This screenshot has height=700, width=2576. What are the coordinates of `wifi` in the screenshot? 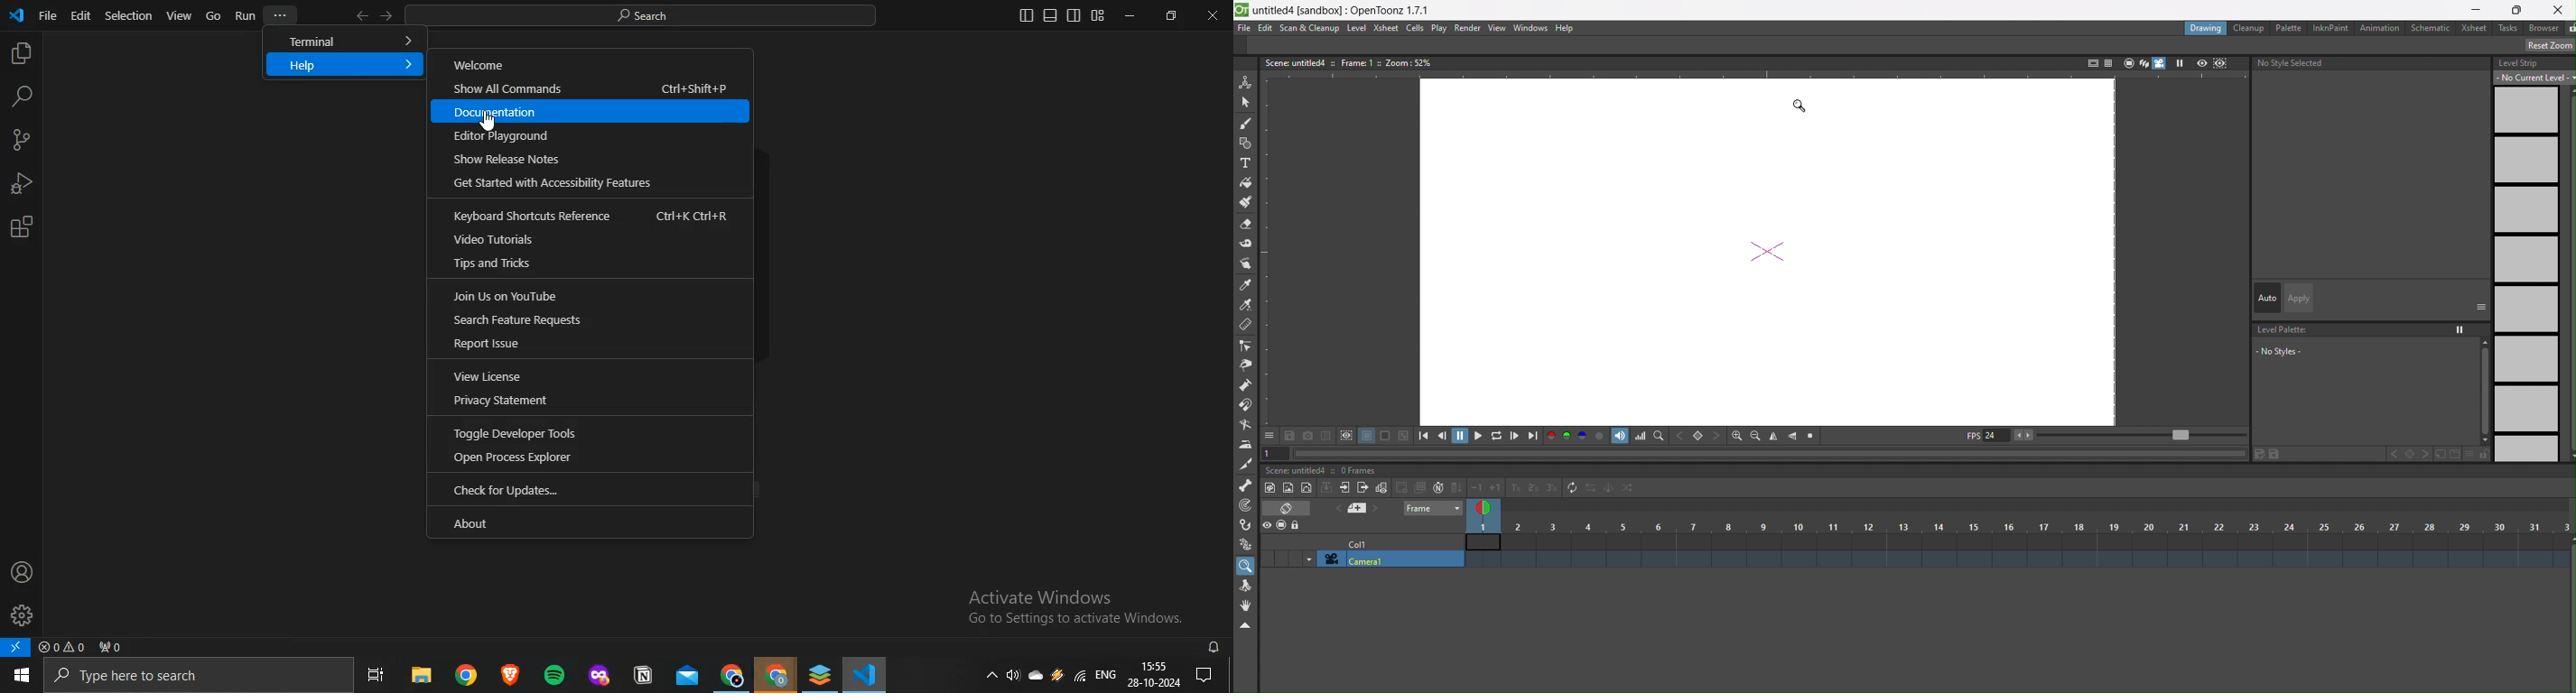 It's located at (1079, 677).